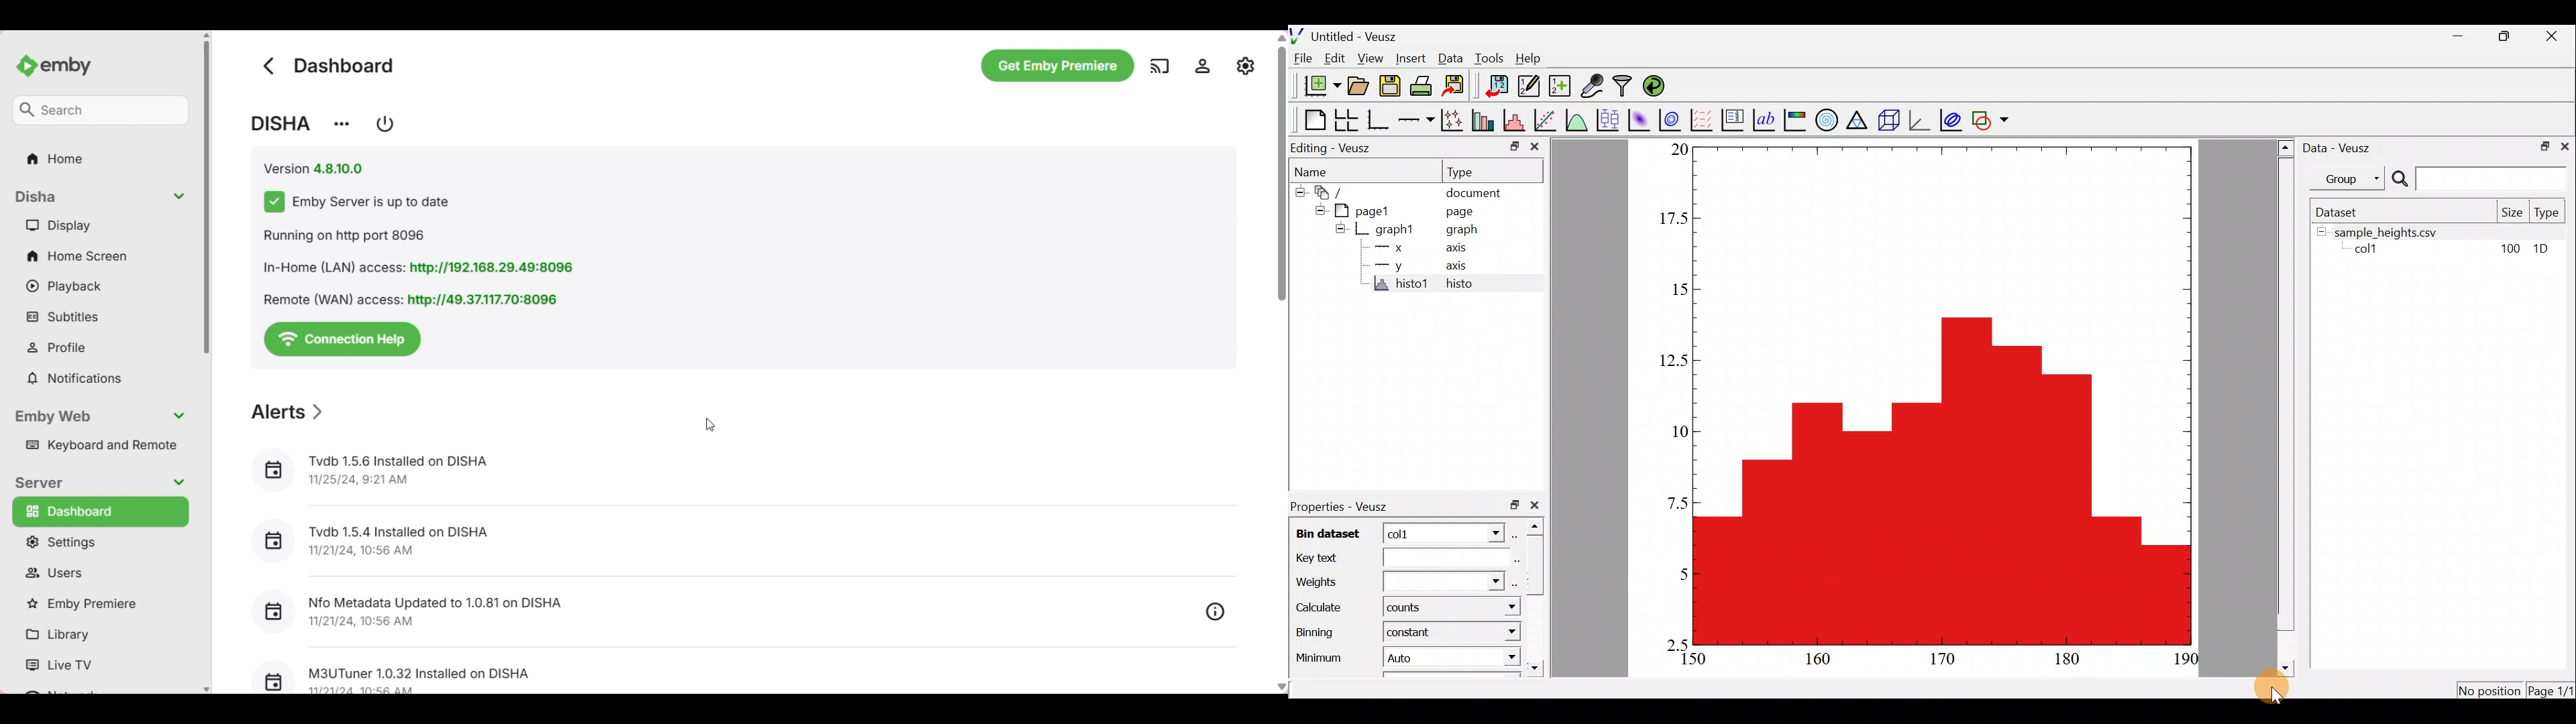  Describe the element at coordinates (1671, 428) in the screenshot. I see `10` at that location.